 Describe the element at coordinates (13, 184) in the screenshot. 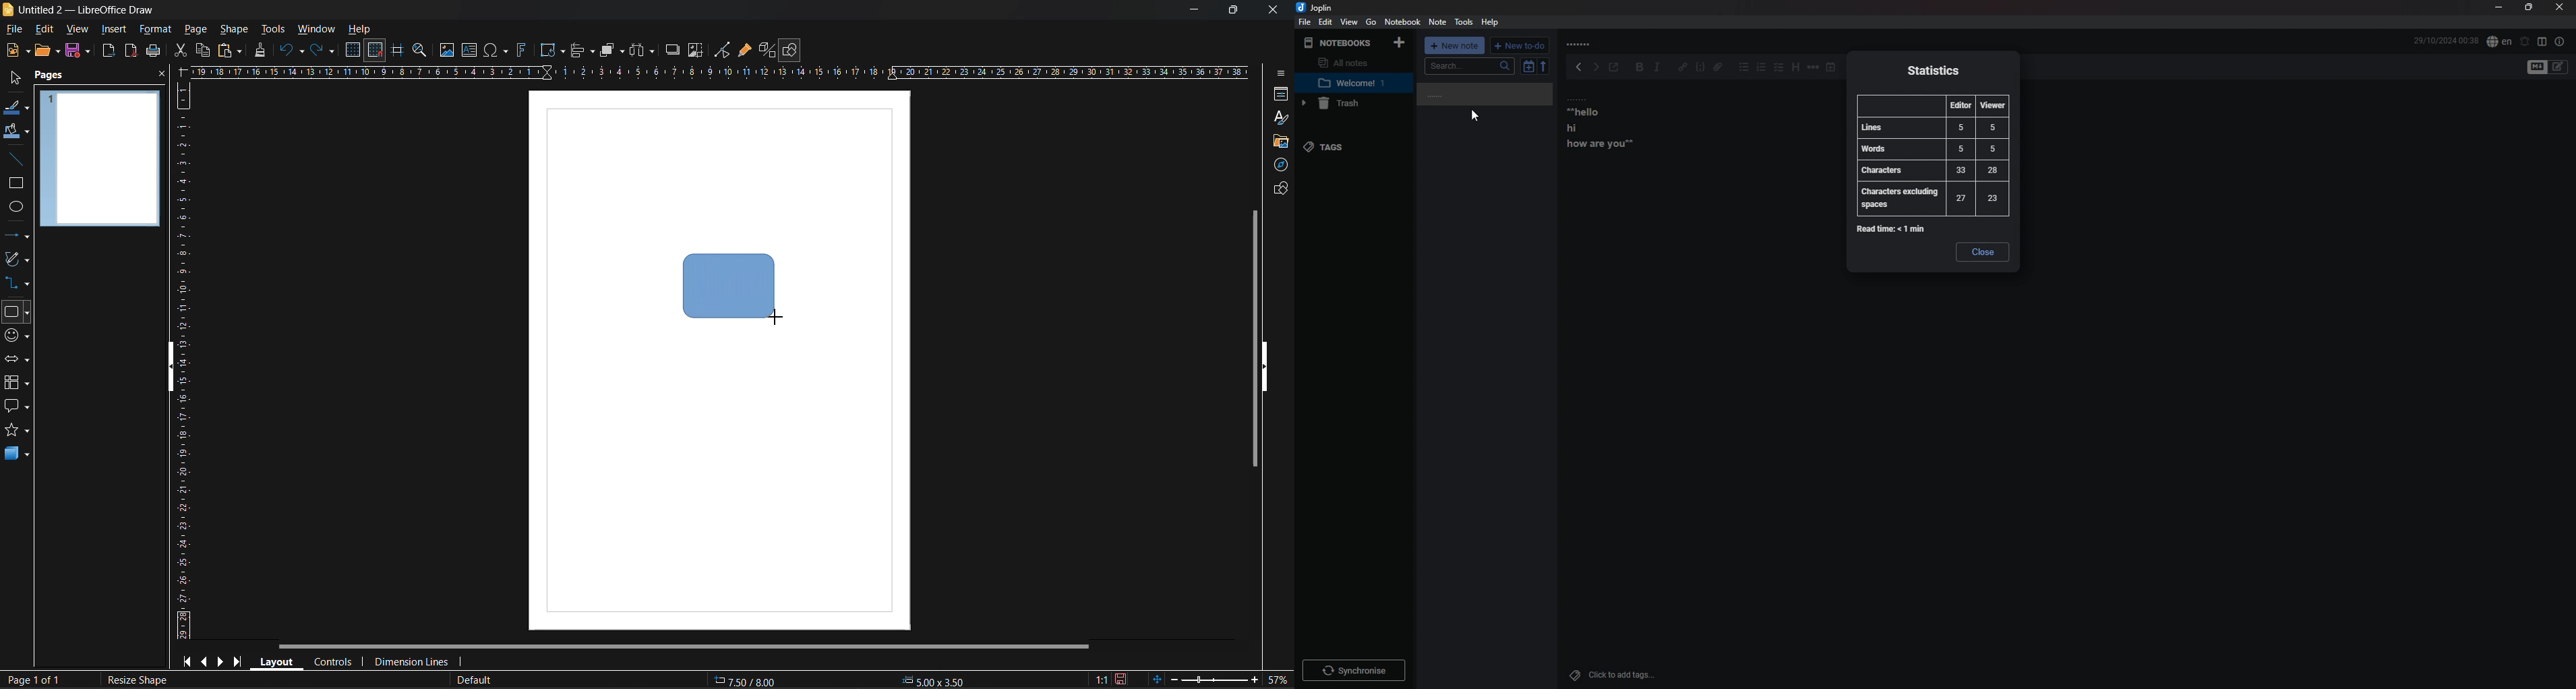

I see `rectangle` at that location.